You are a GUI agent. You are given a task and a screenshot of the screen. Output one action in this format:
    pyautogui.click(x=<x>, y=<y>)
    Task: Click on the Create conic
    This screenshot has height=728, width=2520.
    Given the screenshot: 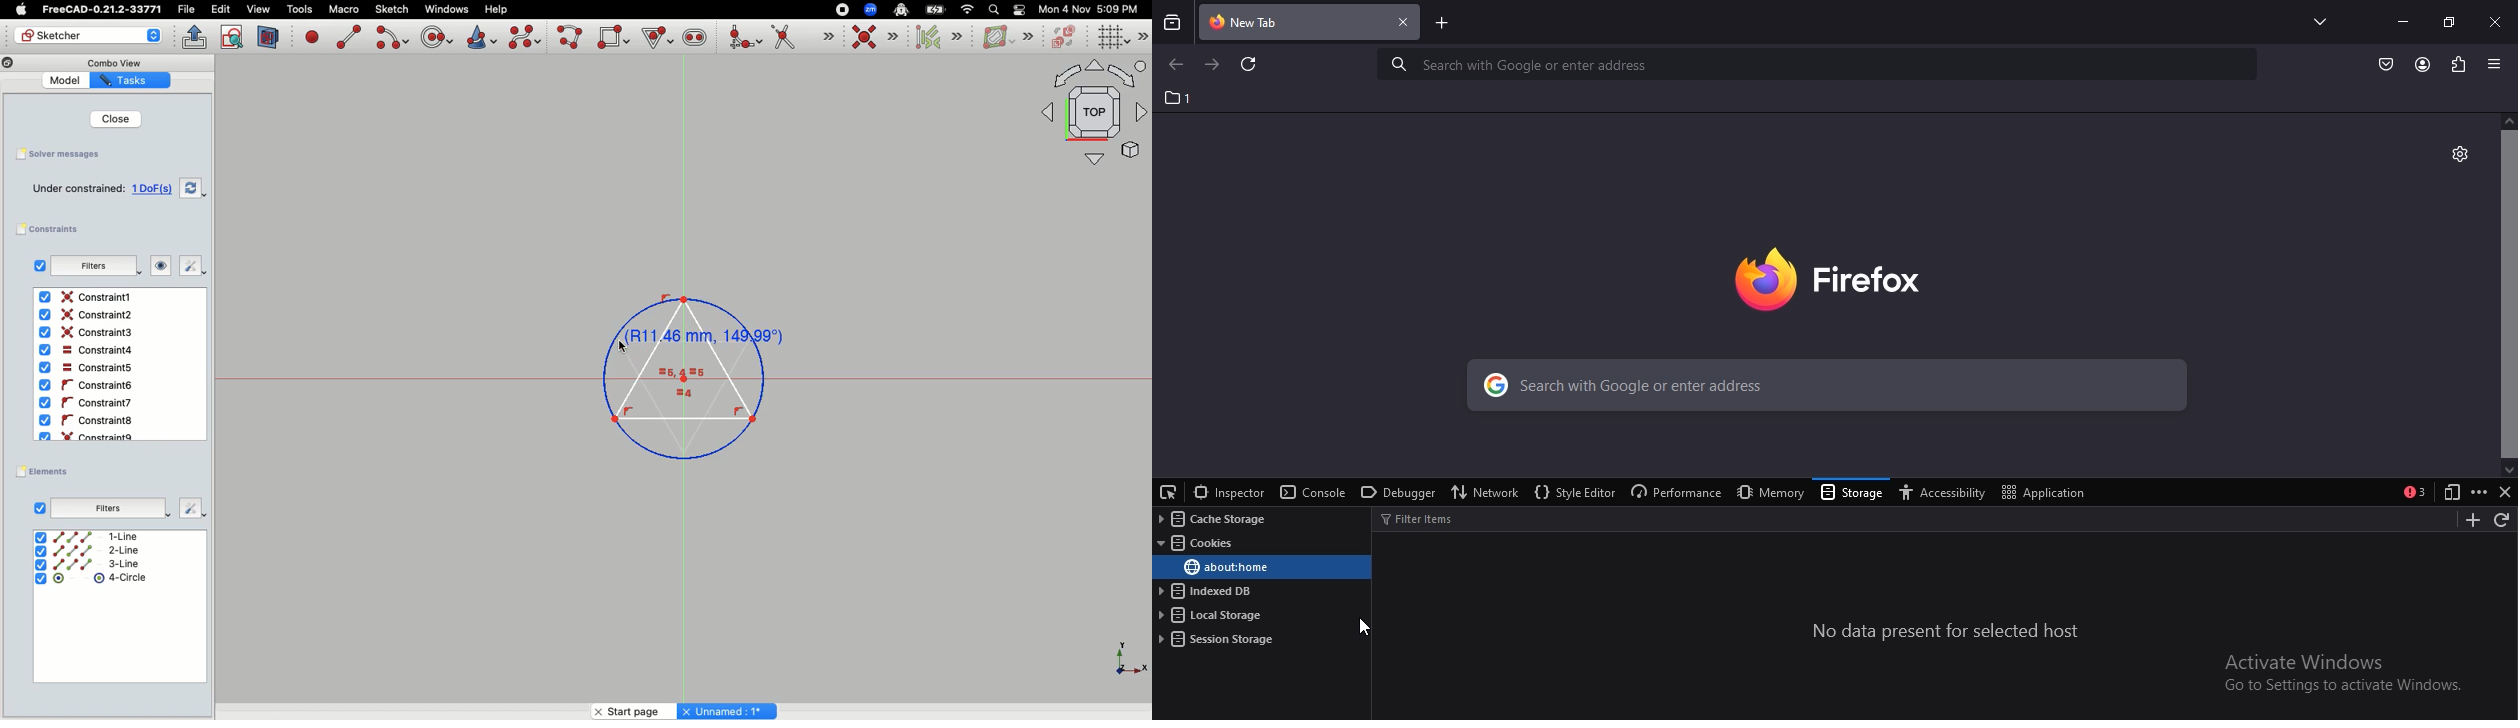 What is the action you would take?
    pyautogui.click(x=480, y=36)
    